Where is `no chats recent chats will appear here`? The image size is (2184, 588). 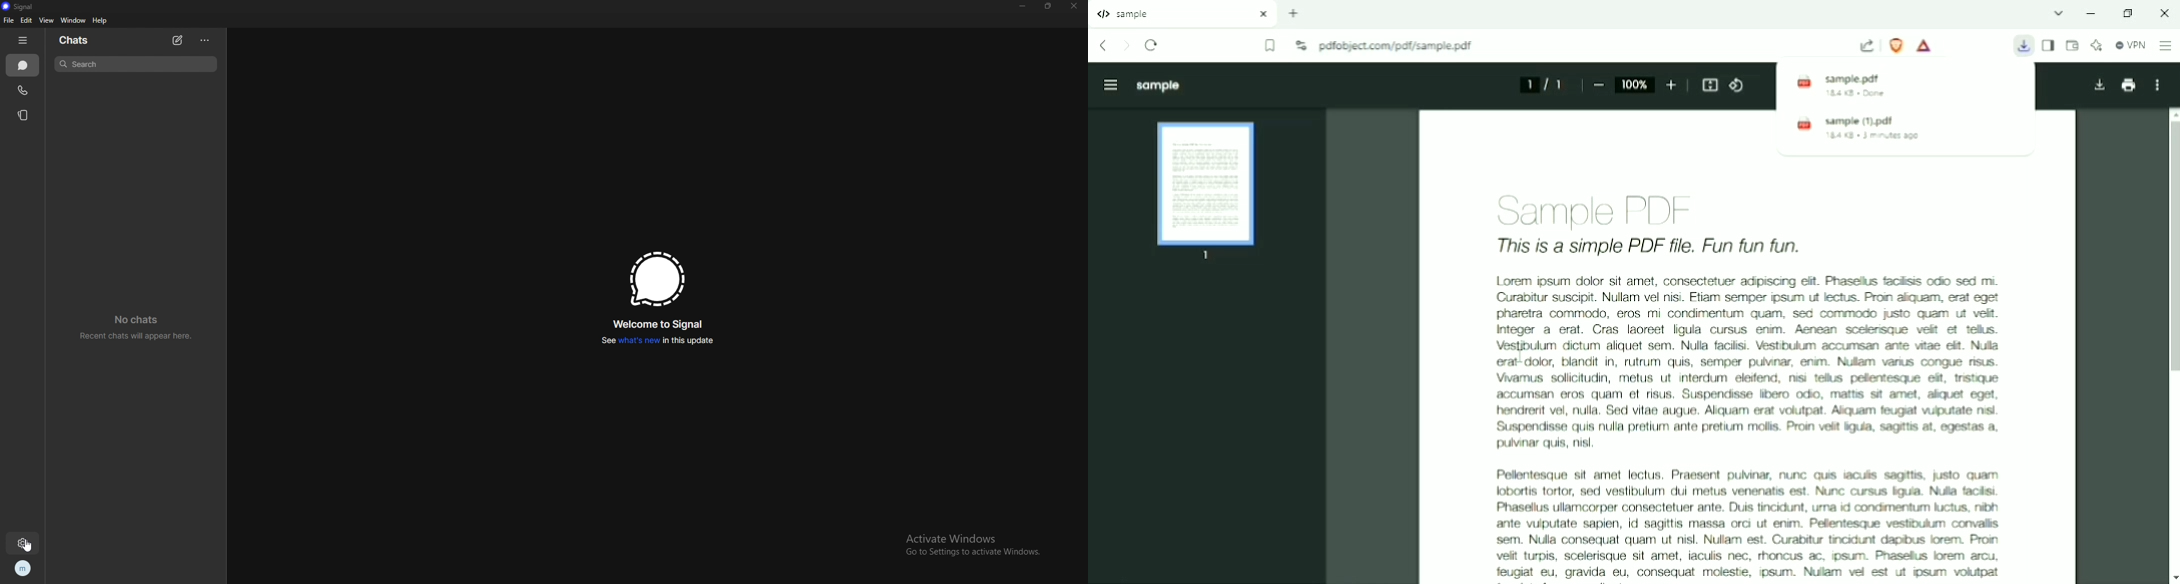 no chats recent chats will appear here is located at coordinates (141, 328).